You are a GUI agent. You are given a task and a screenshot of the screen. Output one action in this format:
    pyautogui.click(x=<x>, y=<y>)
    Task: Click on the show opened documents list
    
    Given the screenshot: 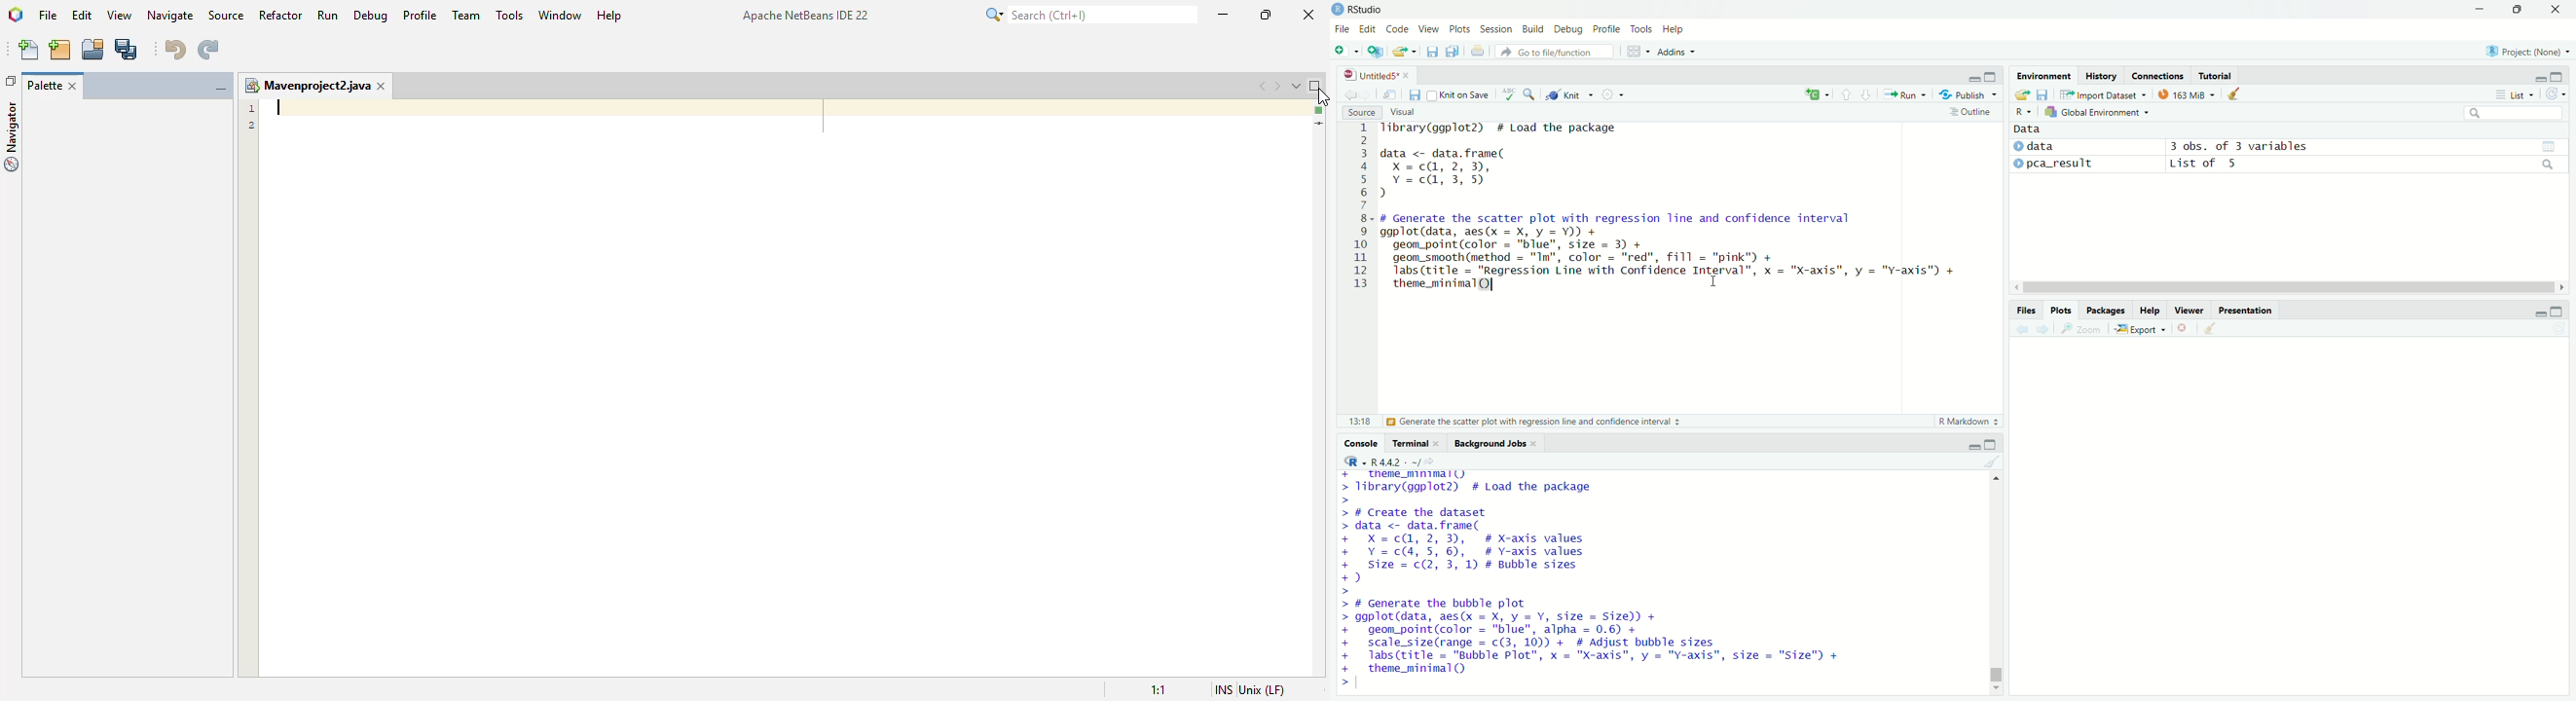 What is the action you would take?
    pyautogui.click(x=1297, y=86)
    